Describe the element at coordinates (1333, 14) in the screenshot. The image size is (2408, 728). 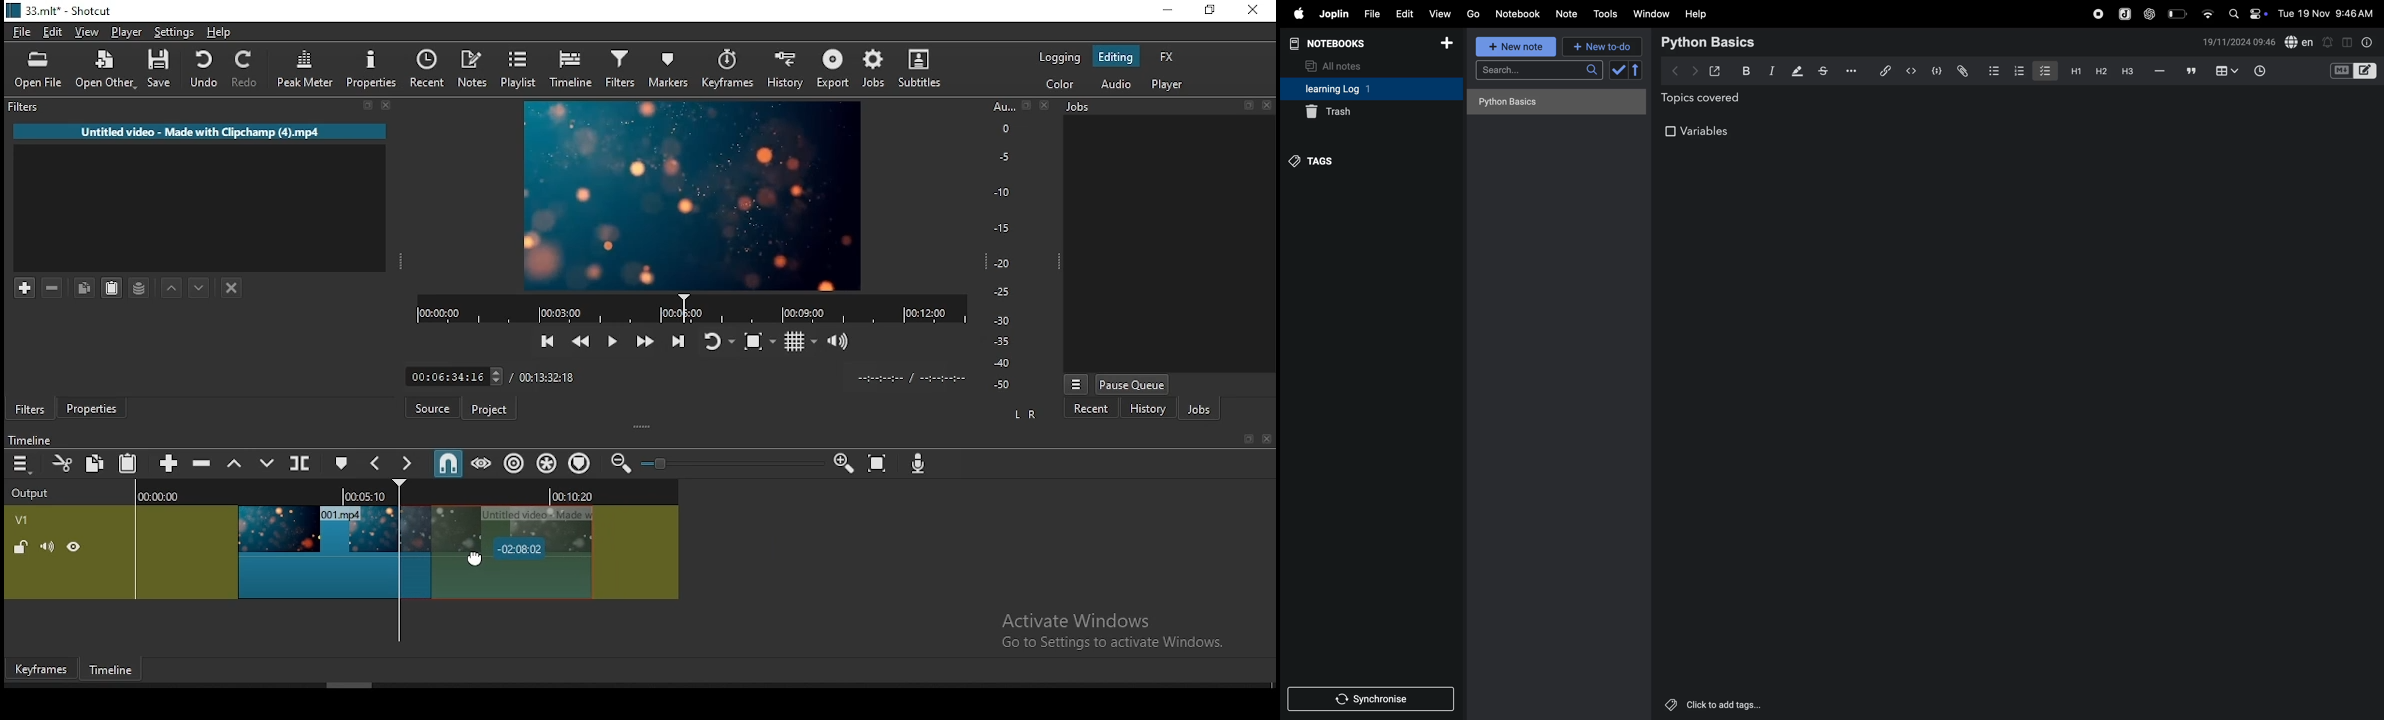
I see `joplin` at that location.